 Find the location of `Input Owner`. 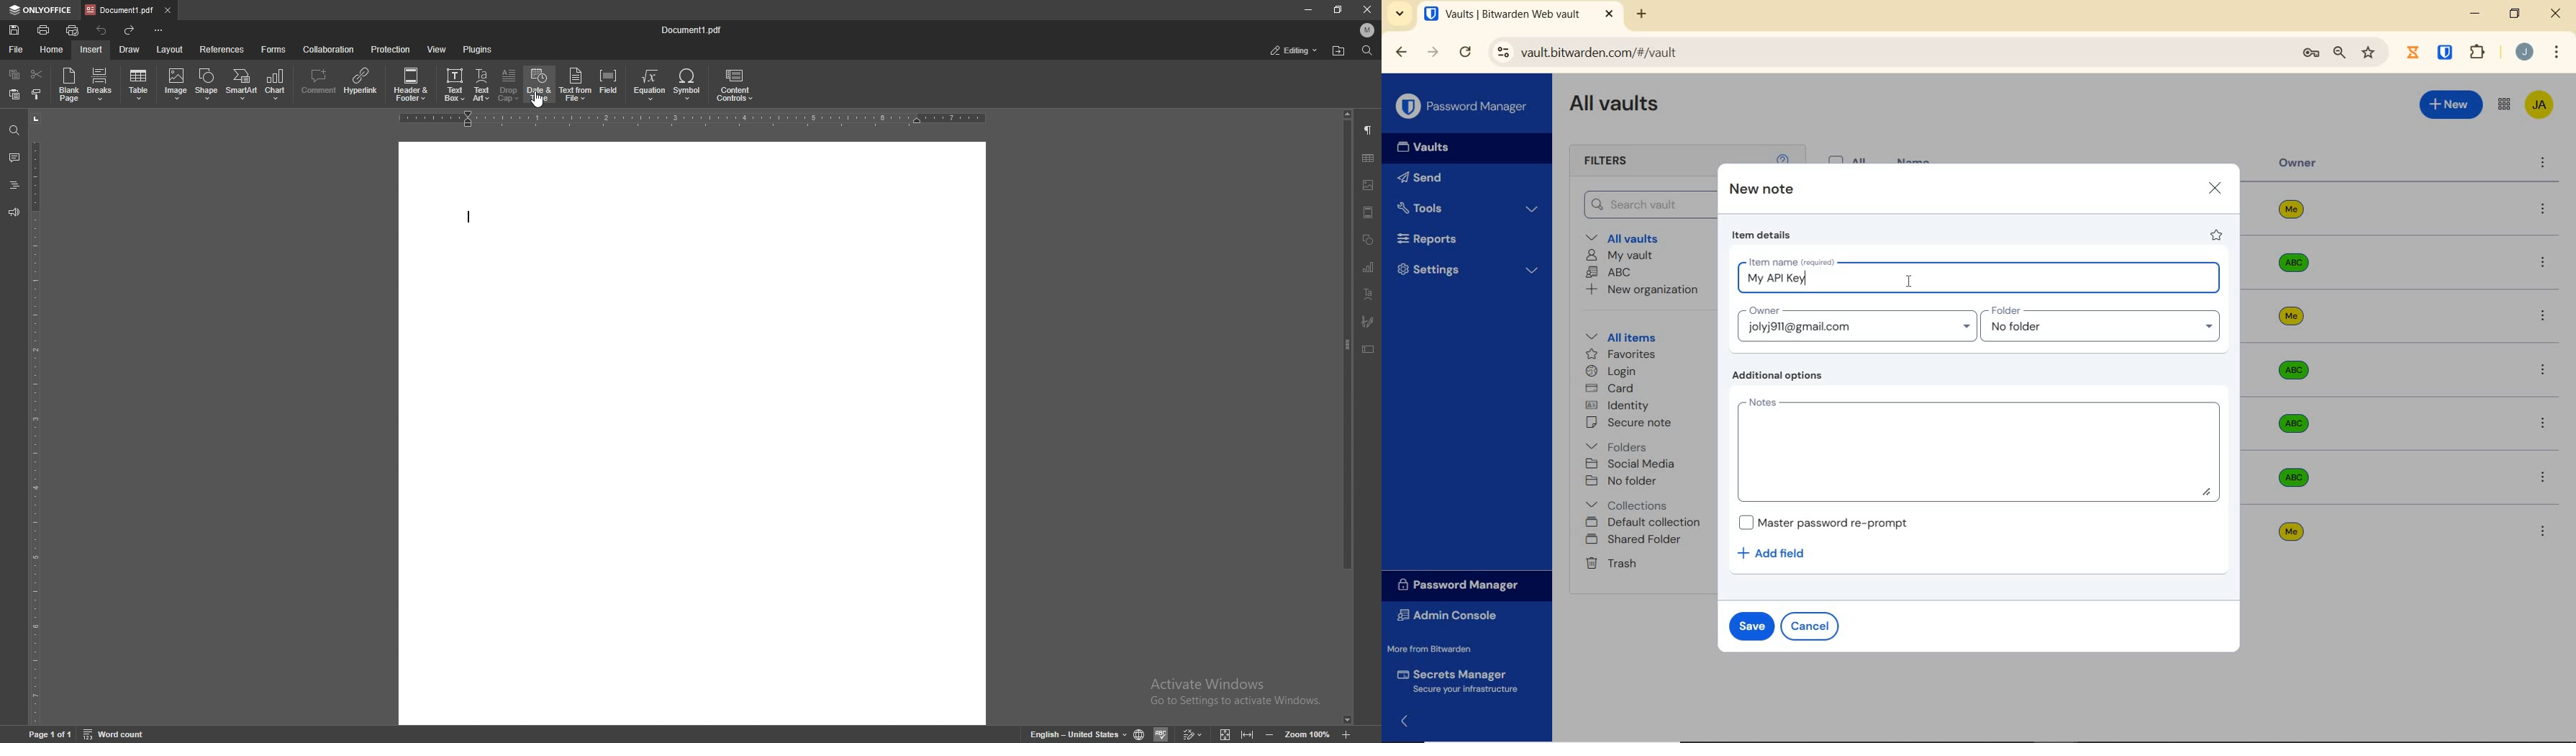

Input Owner is located at coordinates (1855, 323).